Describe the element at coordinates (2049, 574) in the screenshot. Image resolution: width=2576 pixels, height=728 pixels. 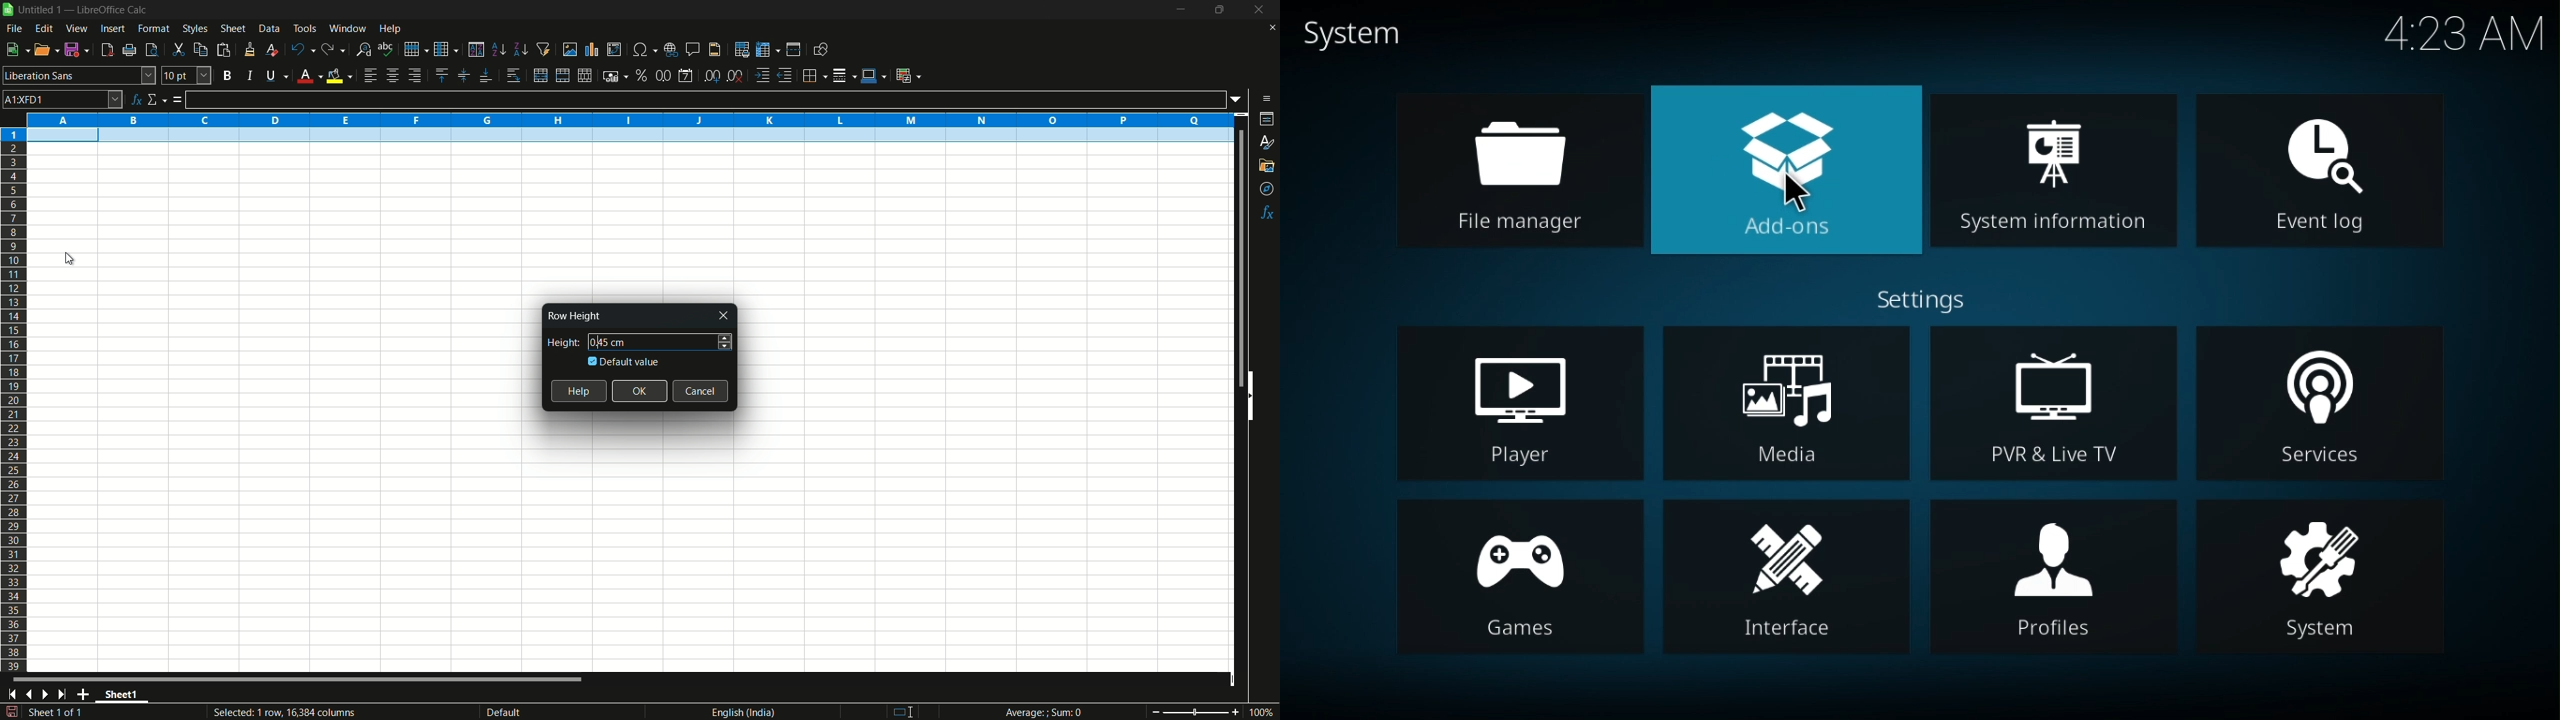
I see `profiles` at that location.